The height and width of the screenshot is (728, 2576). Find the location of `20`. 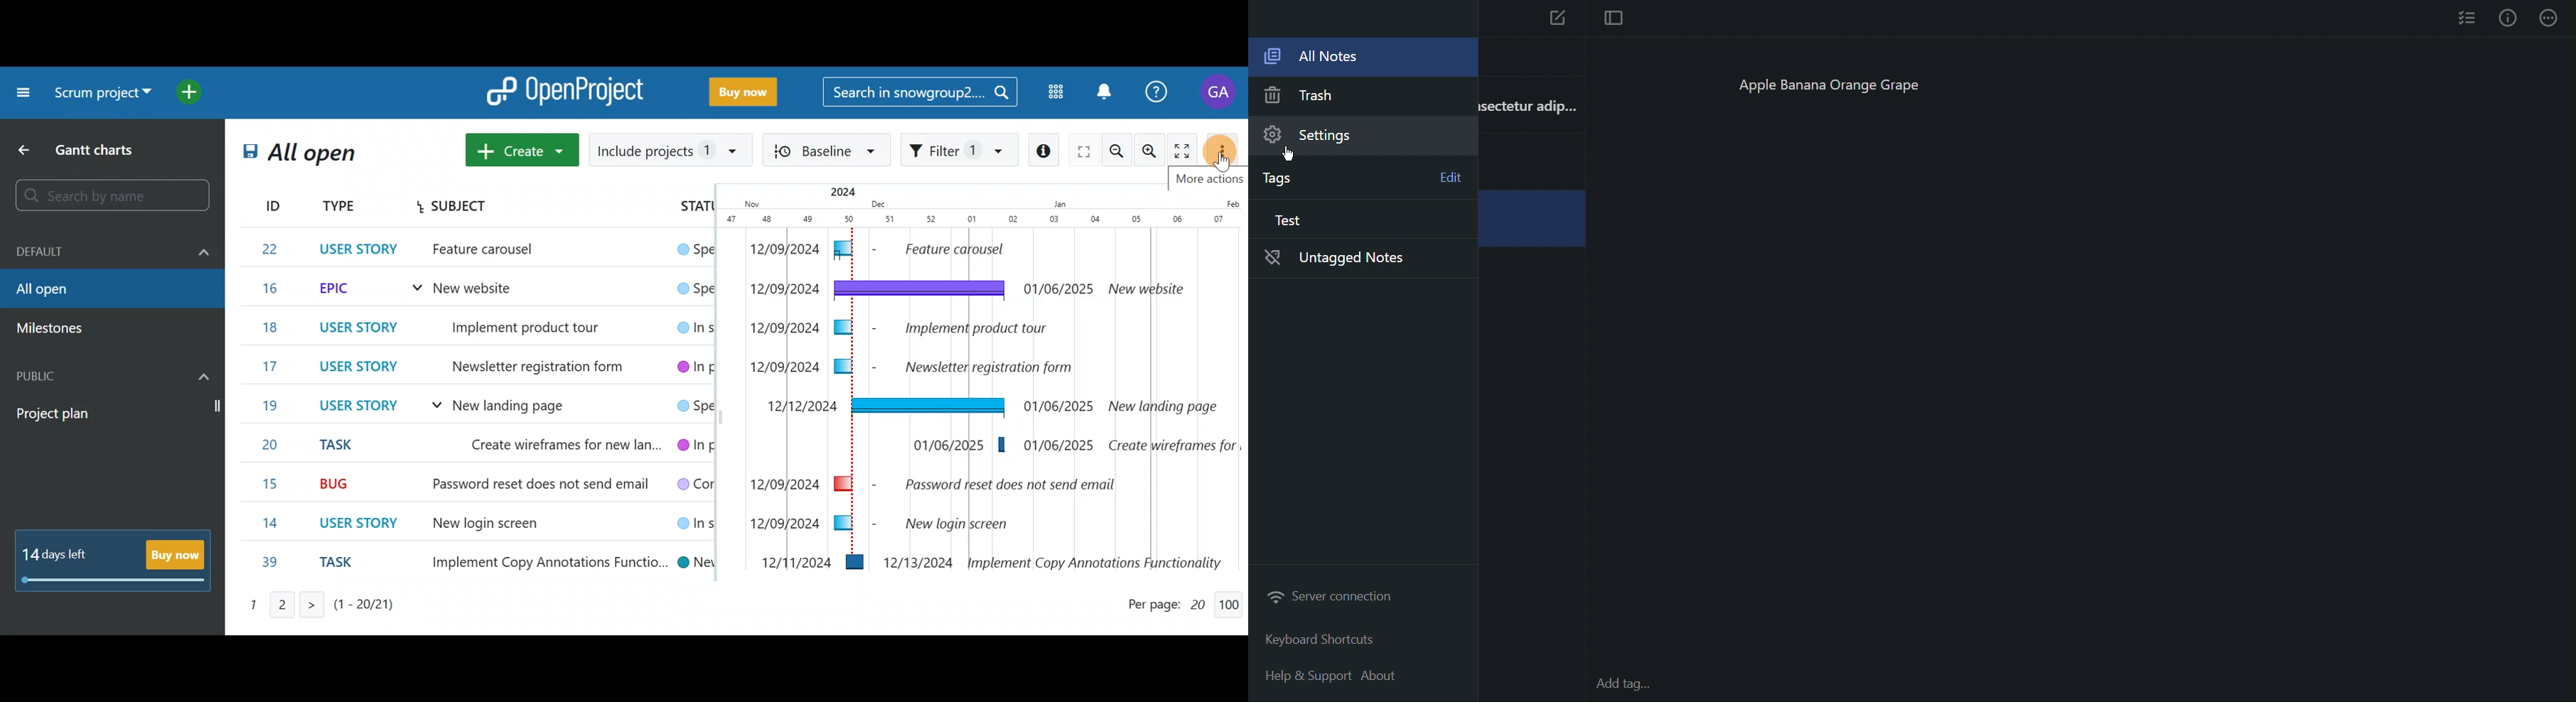

20 is located at coordinates (276, 445).